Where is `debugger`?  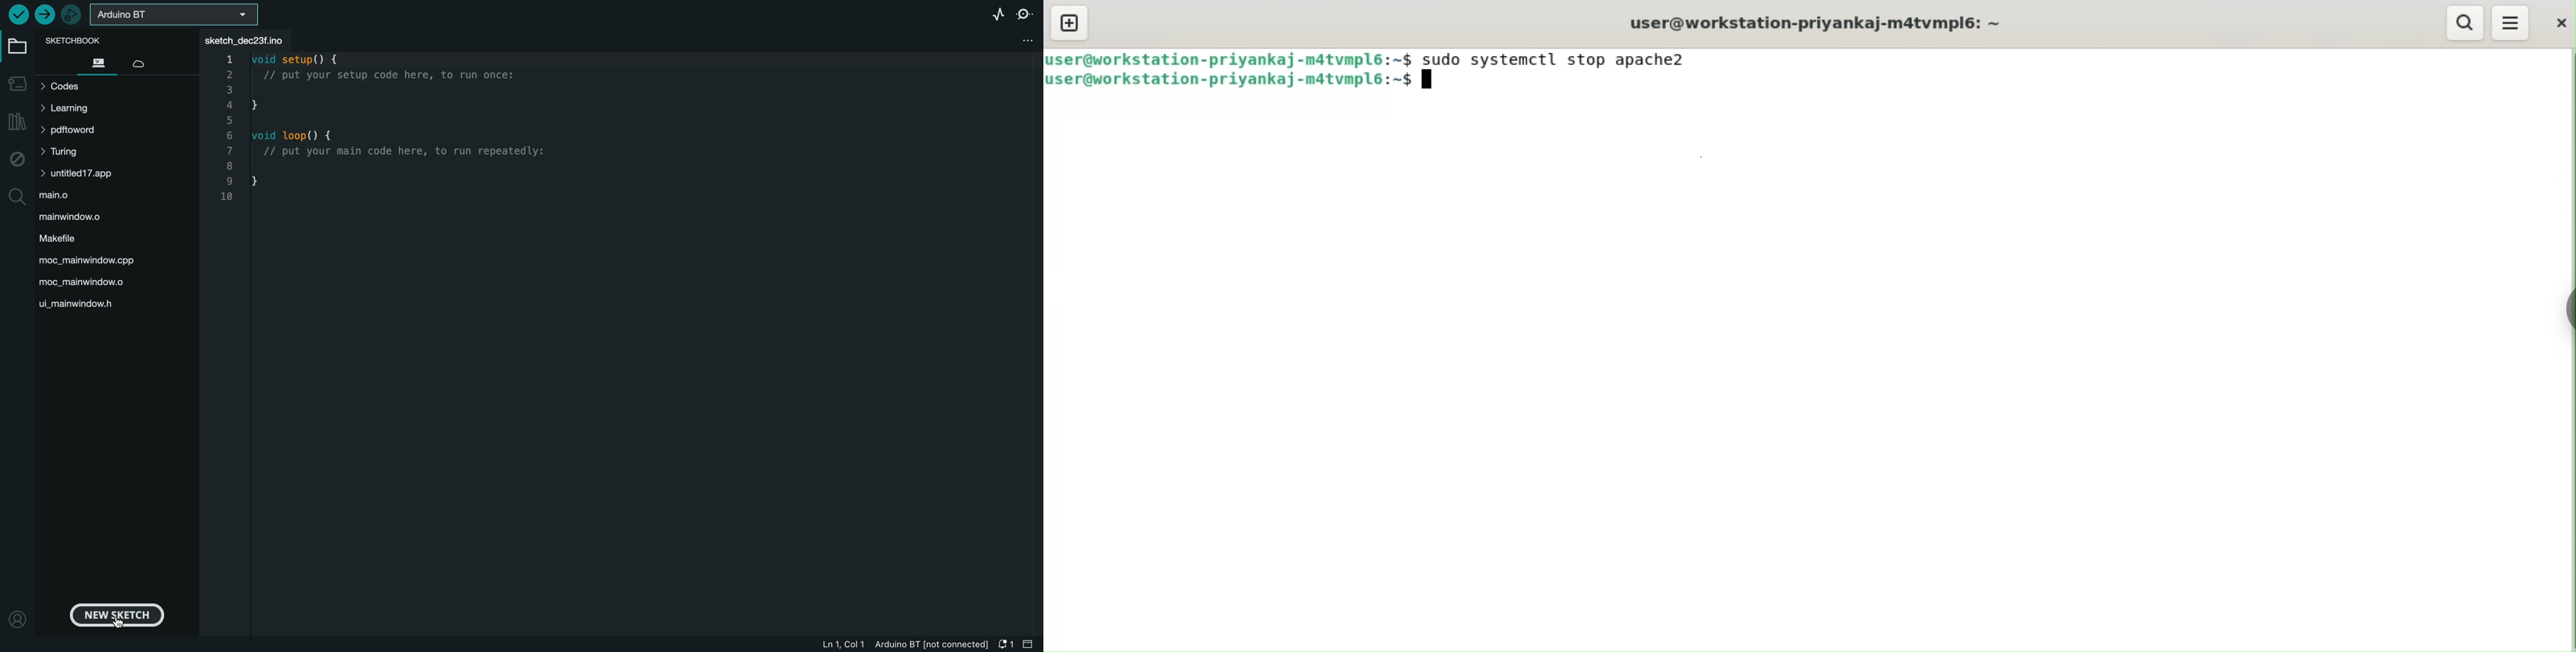 debugger is located at coordinates (73, 14).